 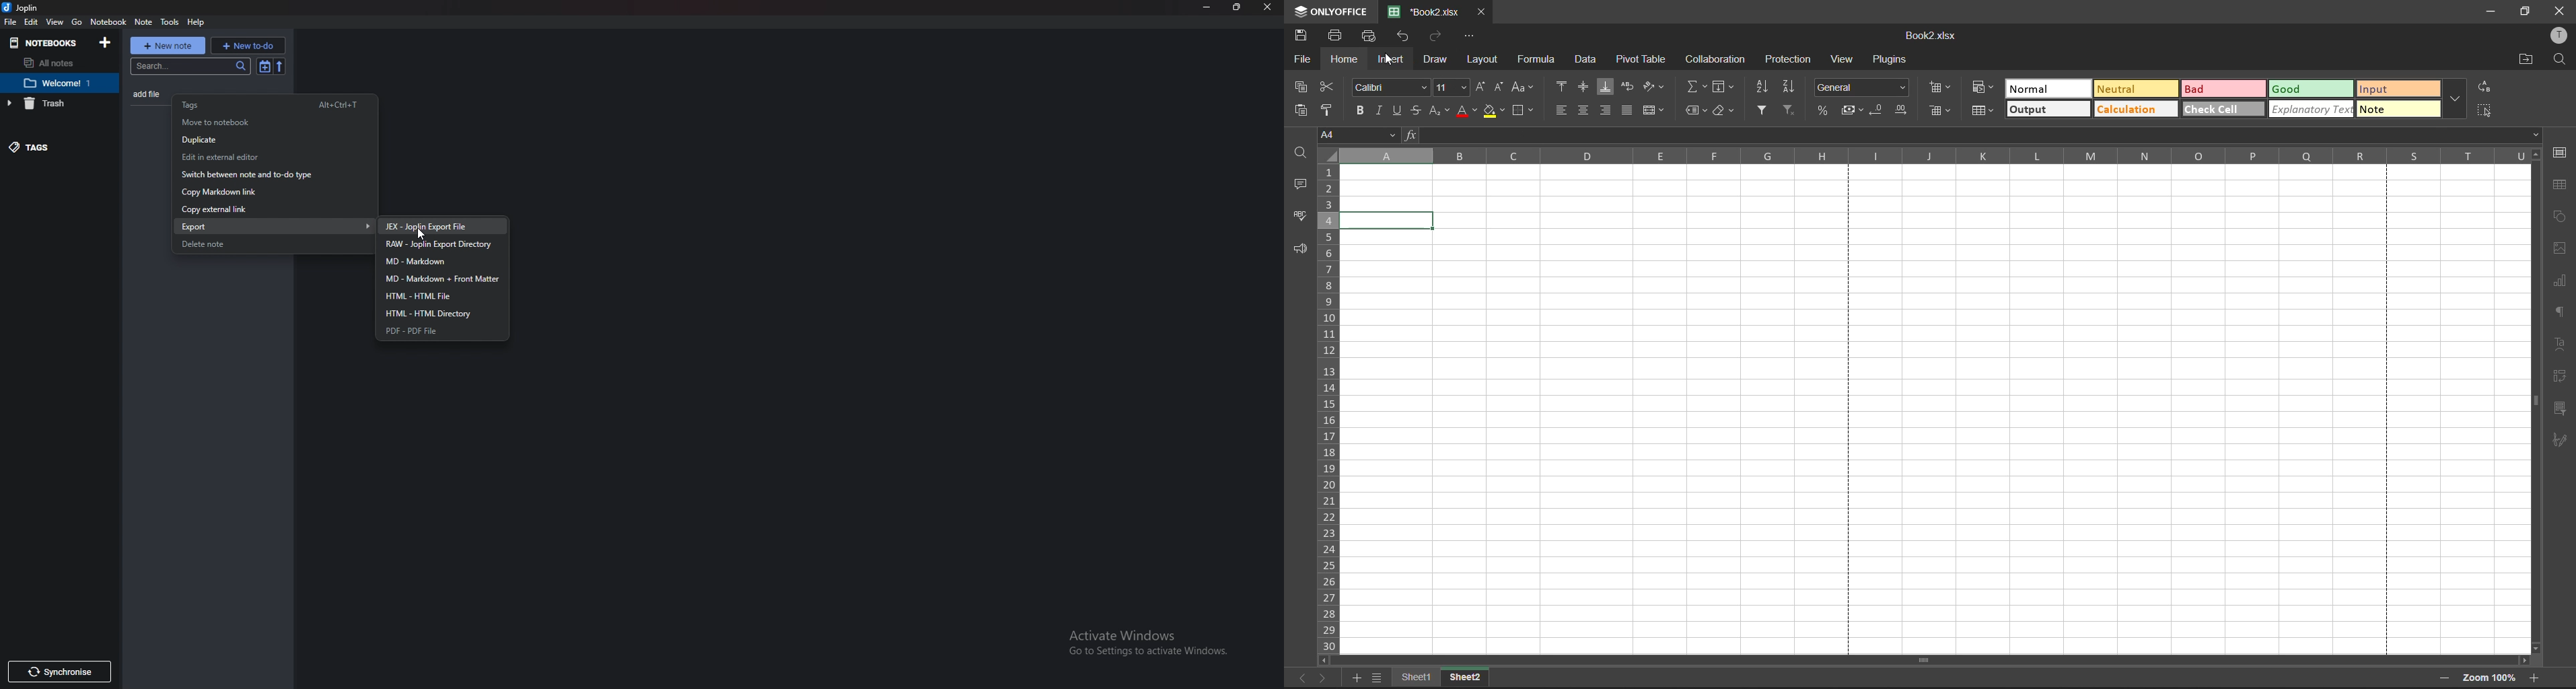 What do you see at coordinates (1369, 36) in the screenshot?
I see `quick print` at bounding box center [1369, 36].